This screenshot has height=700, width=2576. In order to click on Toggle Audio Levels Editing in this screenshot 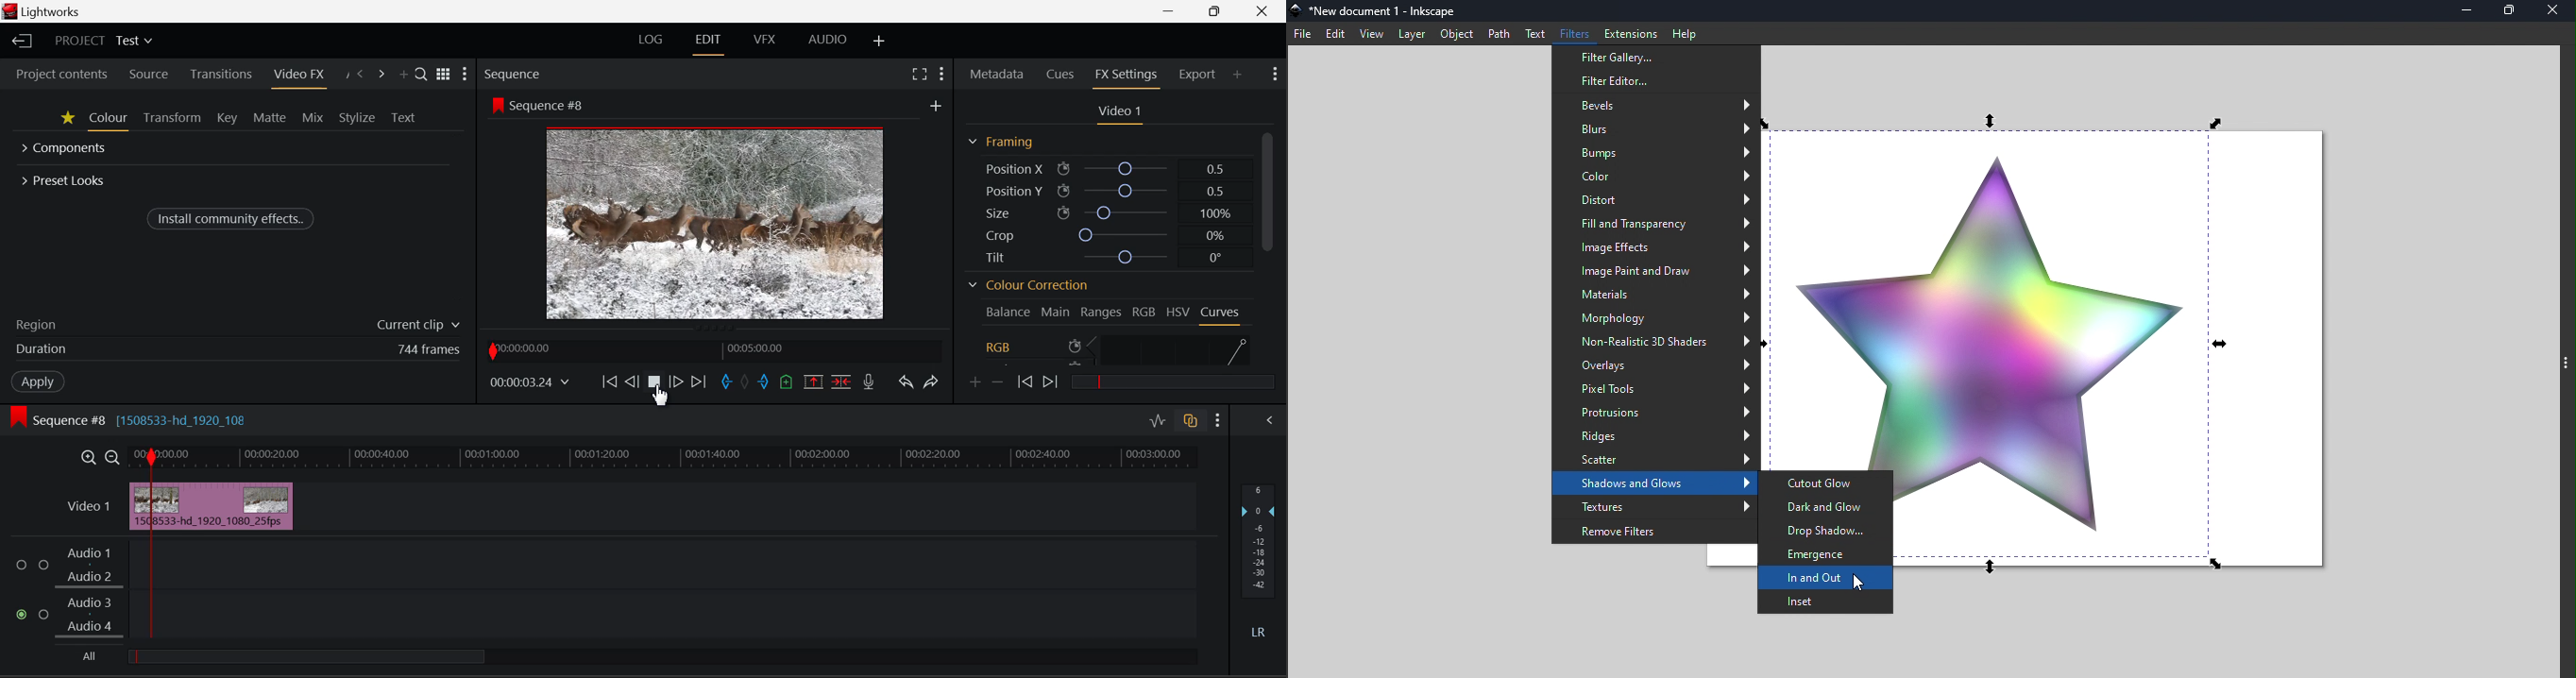, I will do `click(1157, 421)`.